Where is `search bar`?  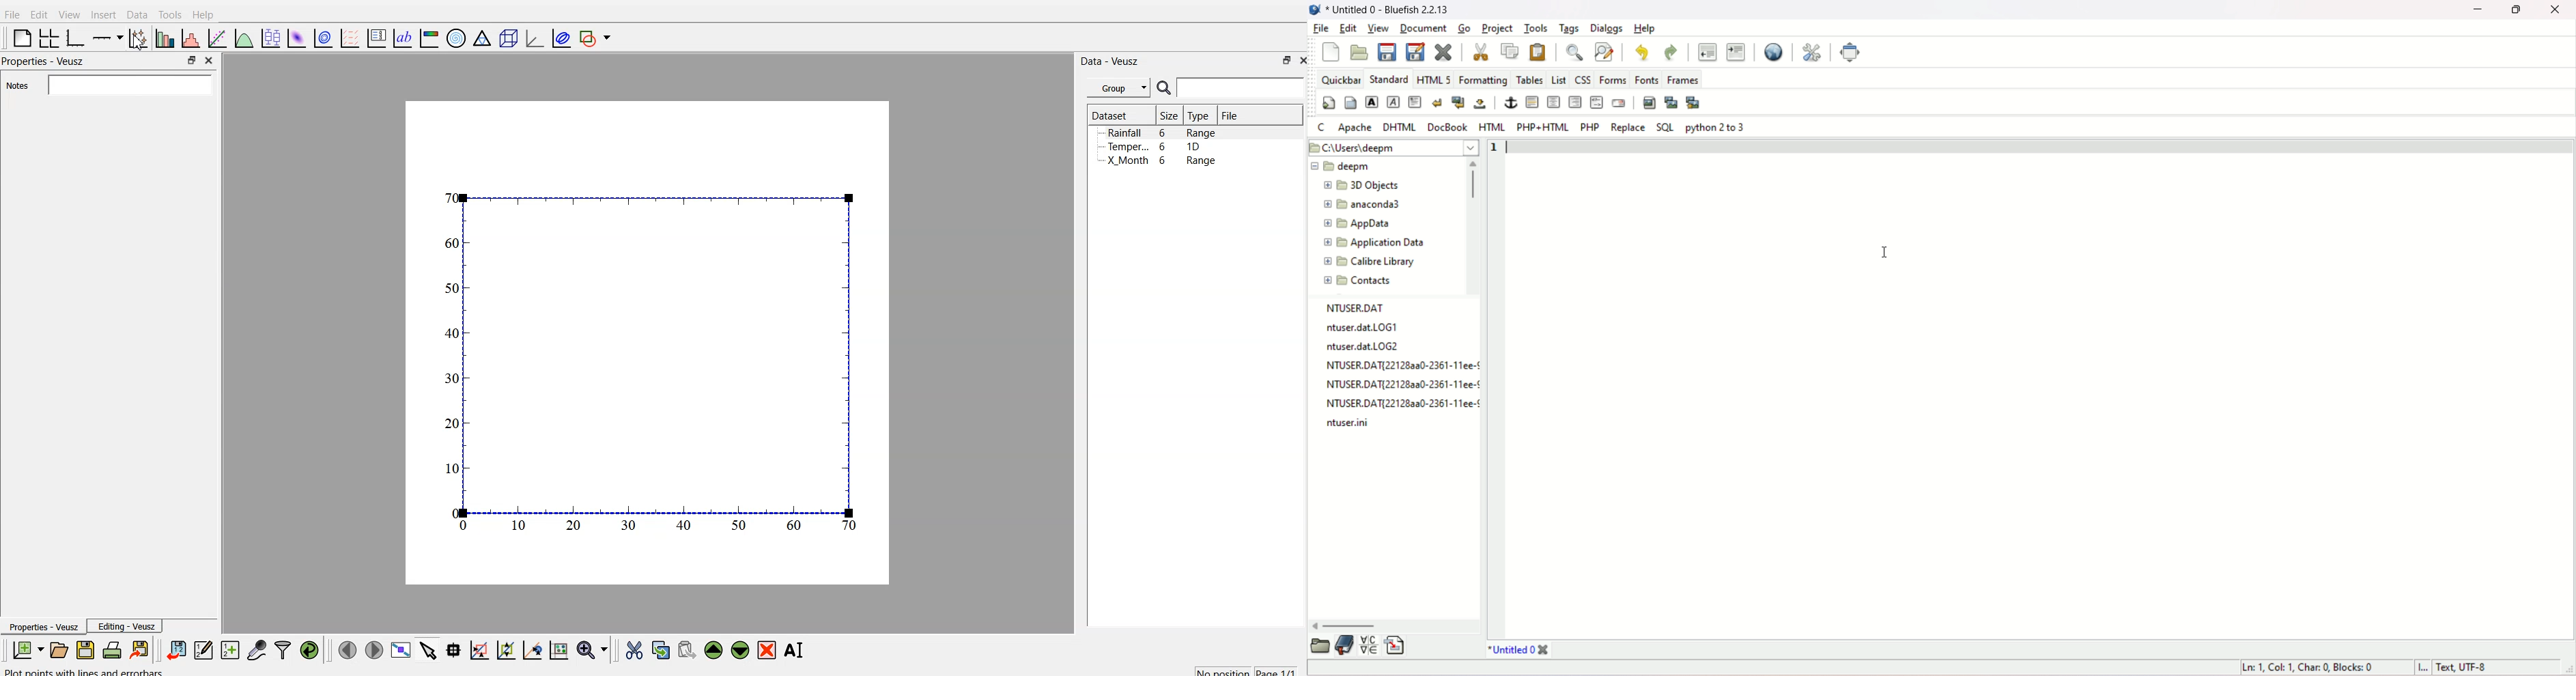 search bar is located at coordinates (128, 86).